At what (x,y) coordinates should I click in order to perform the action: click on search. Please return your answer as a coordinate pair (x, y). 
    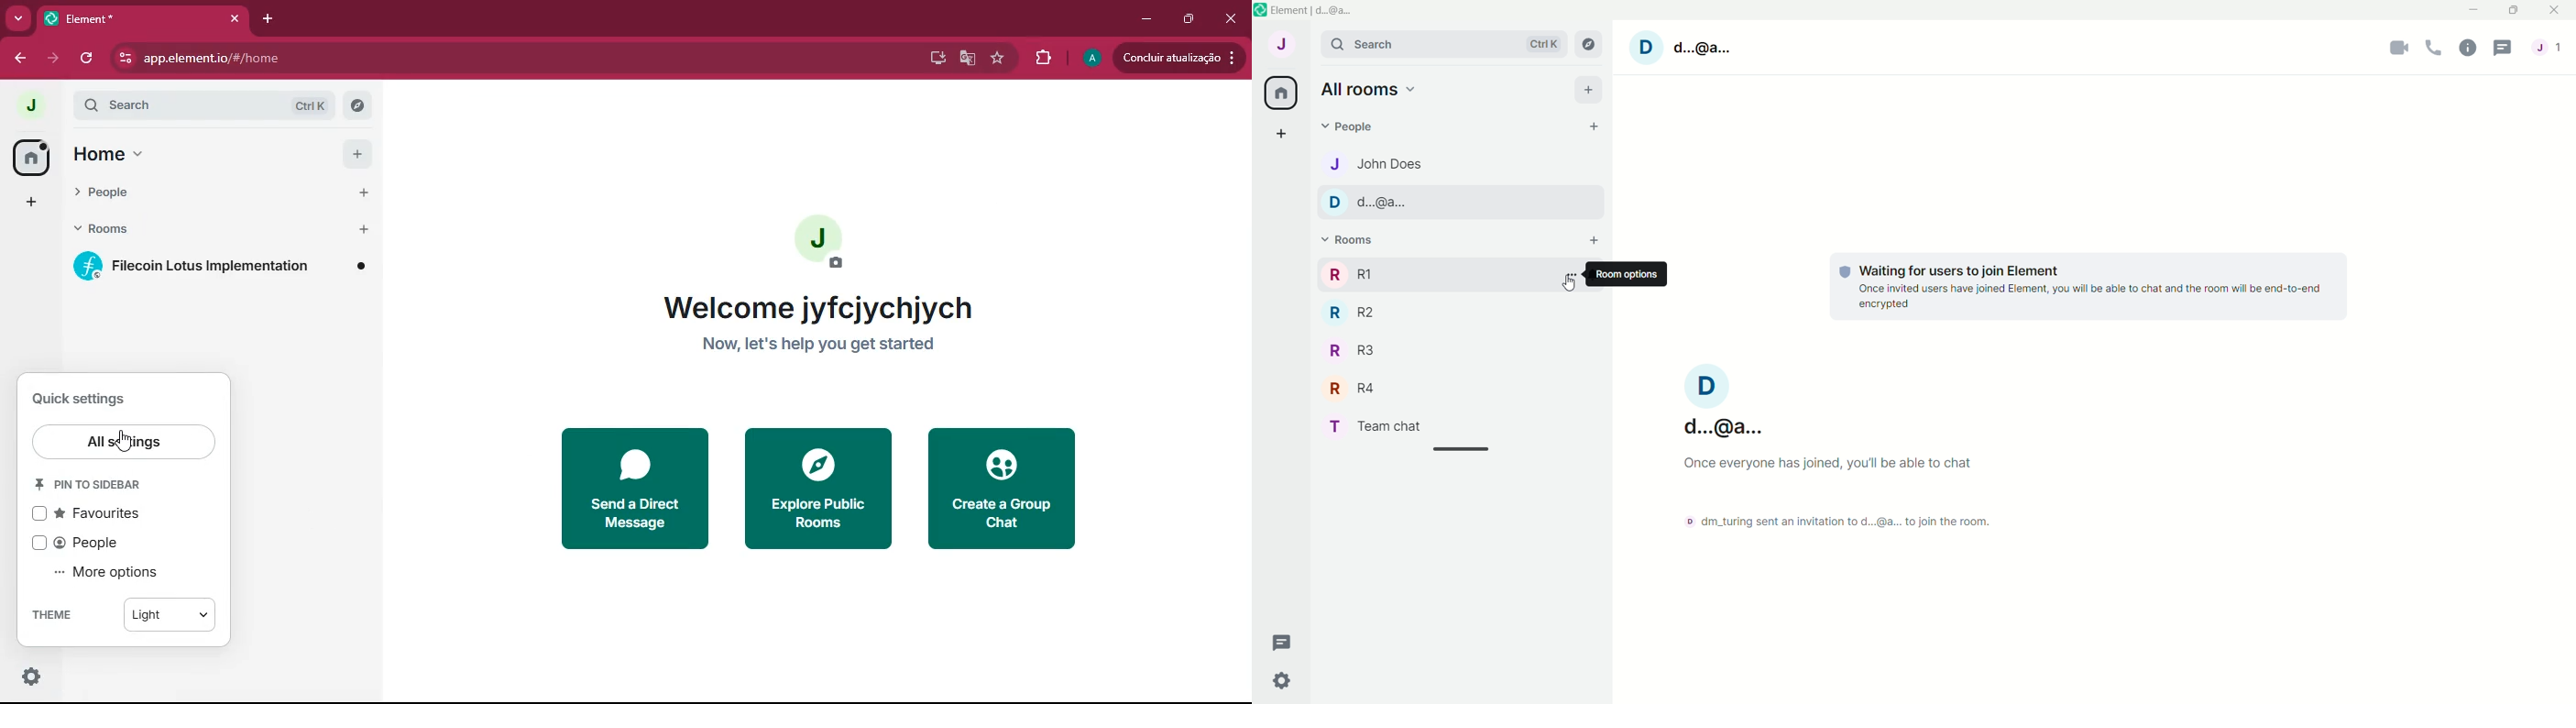
    Looking at the image, I should click on (196, 103).